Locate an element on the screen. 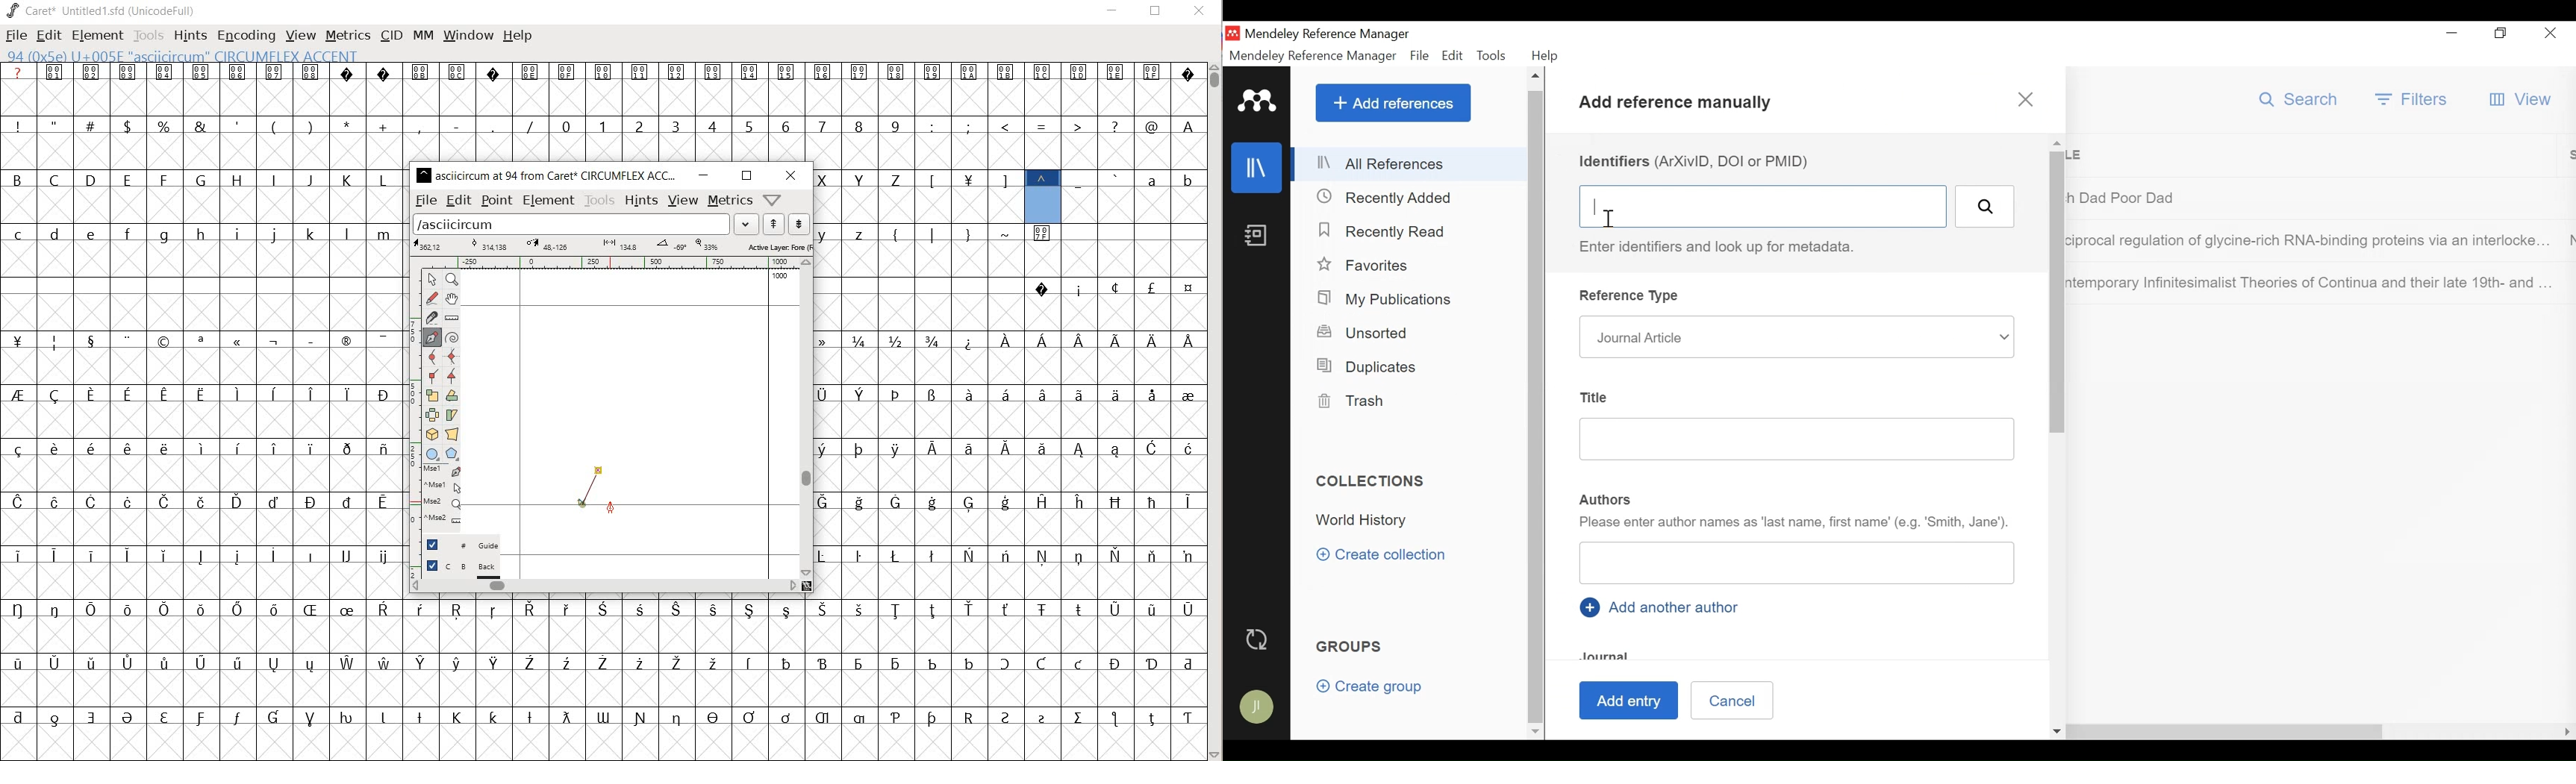 Image resolution: width=2576 pixels, height=784 pixels. Scroll down is located at coordinates (1535, 730).